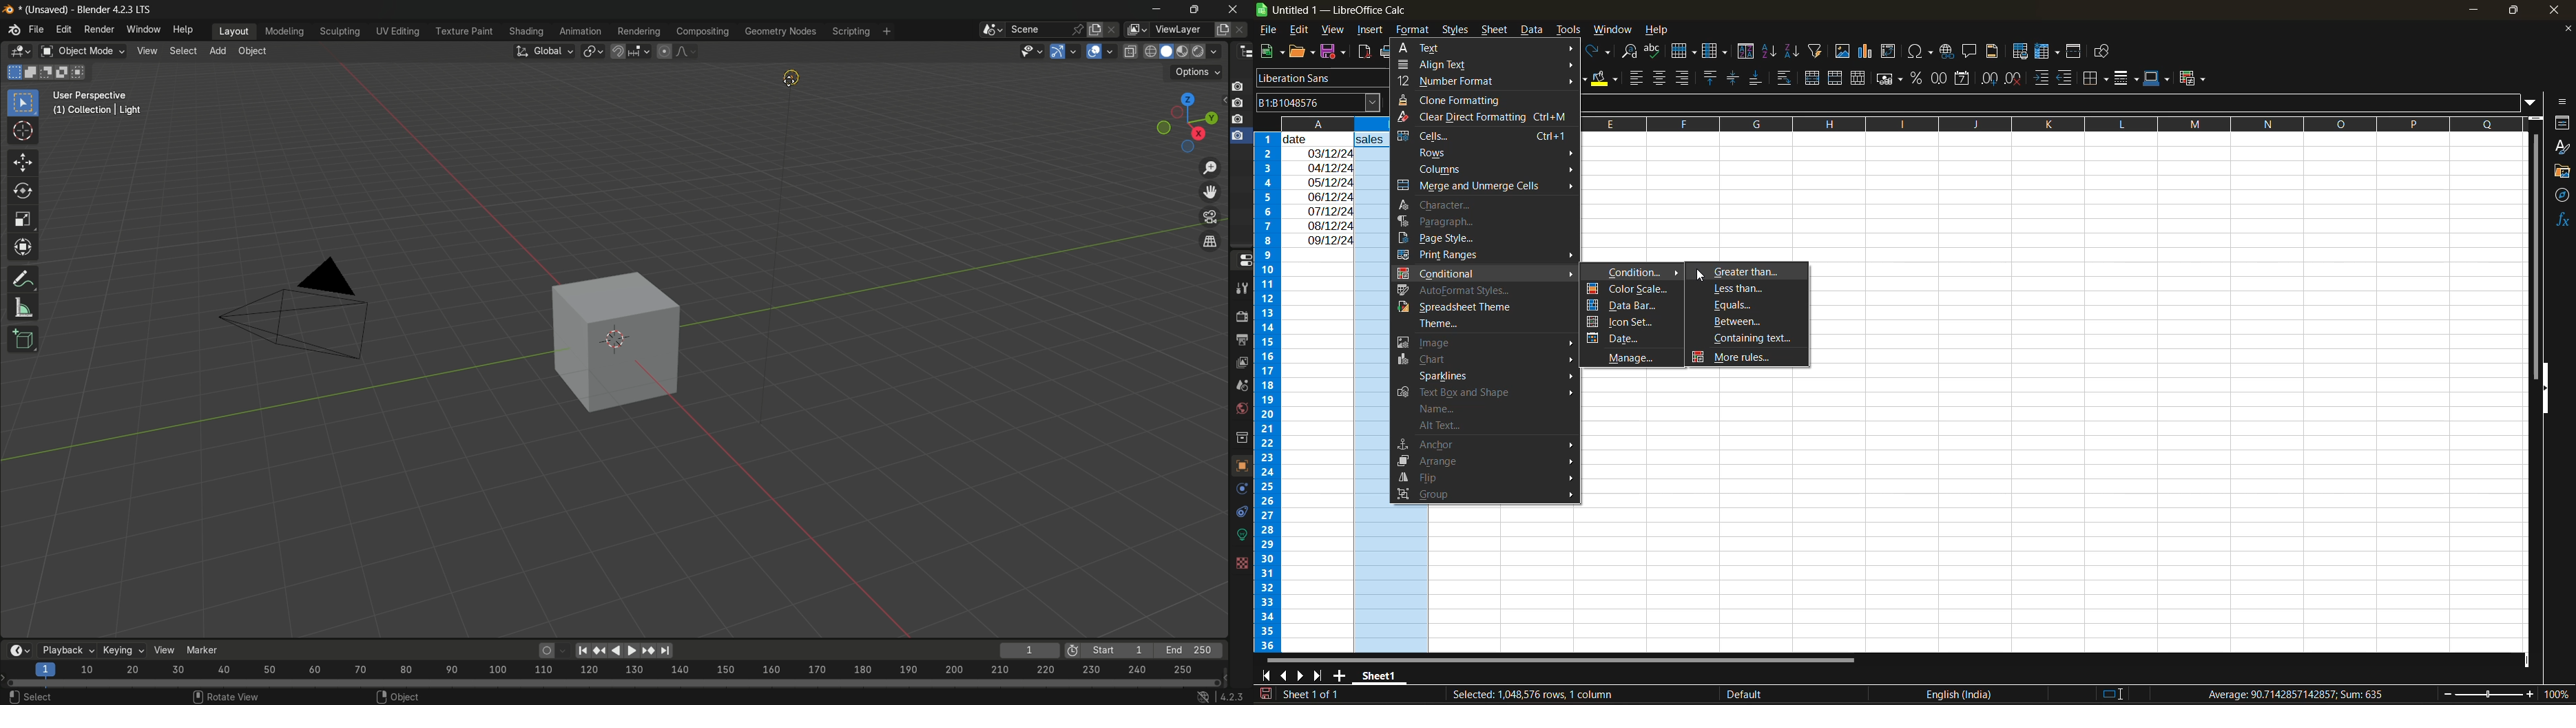  What do you see at coordinates (788, 83) in the screenshot?
I see `cursor` at bounding box center [788, 83].